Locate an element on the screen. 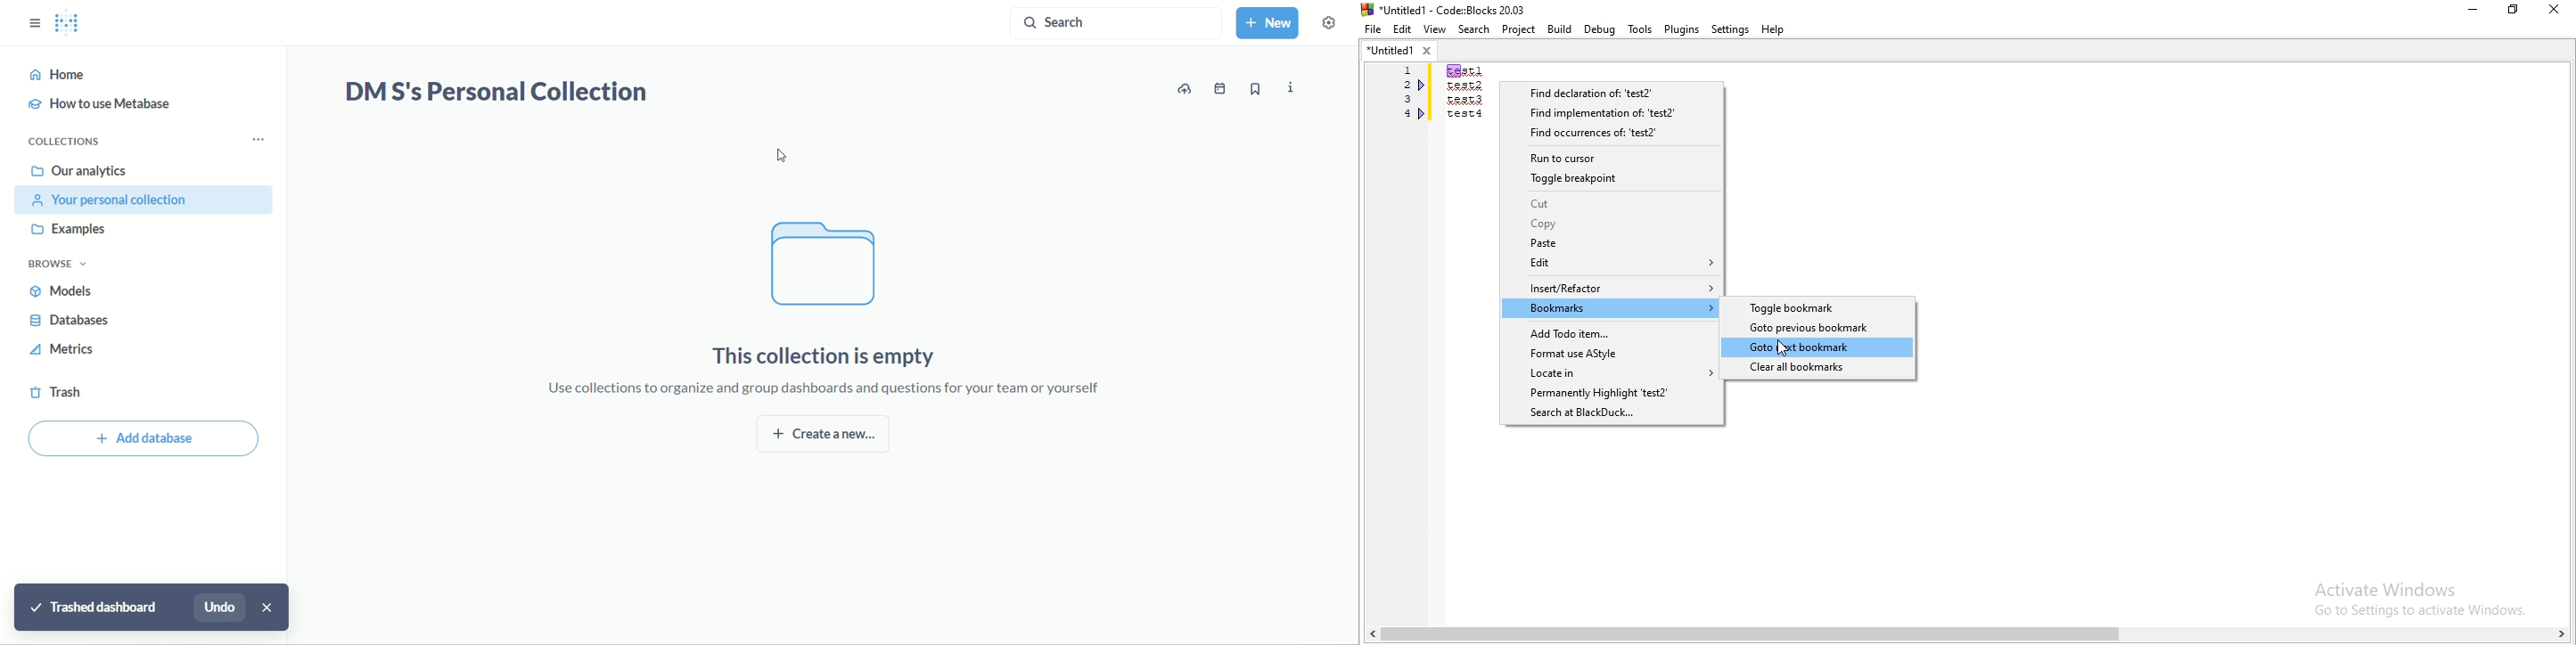 The height and width of the screenshot is (672, 2576). Find implementation of 'test2" is located at coordinates (1617, 113).